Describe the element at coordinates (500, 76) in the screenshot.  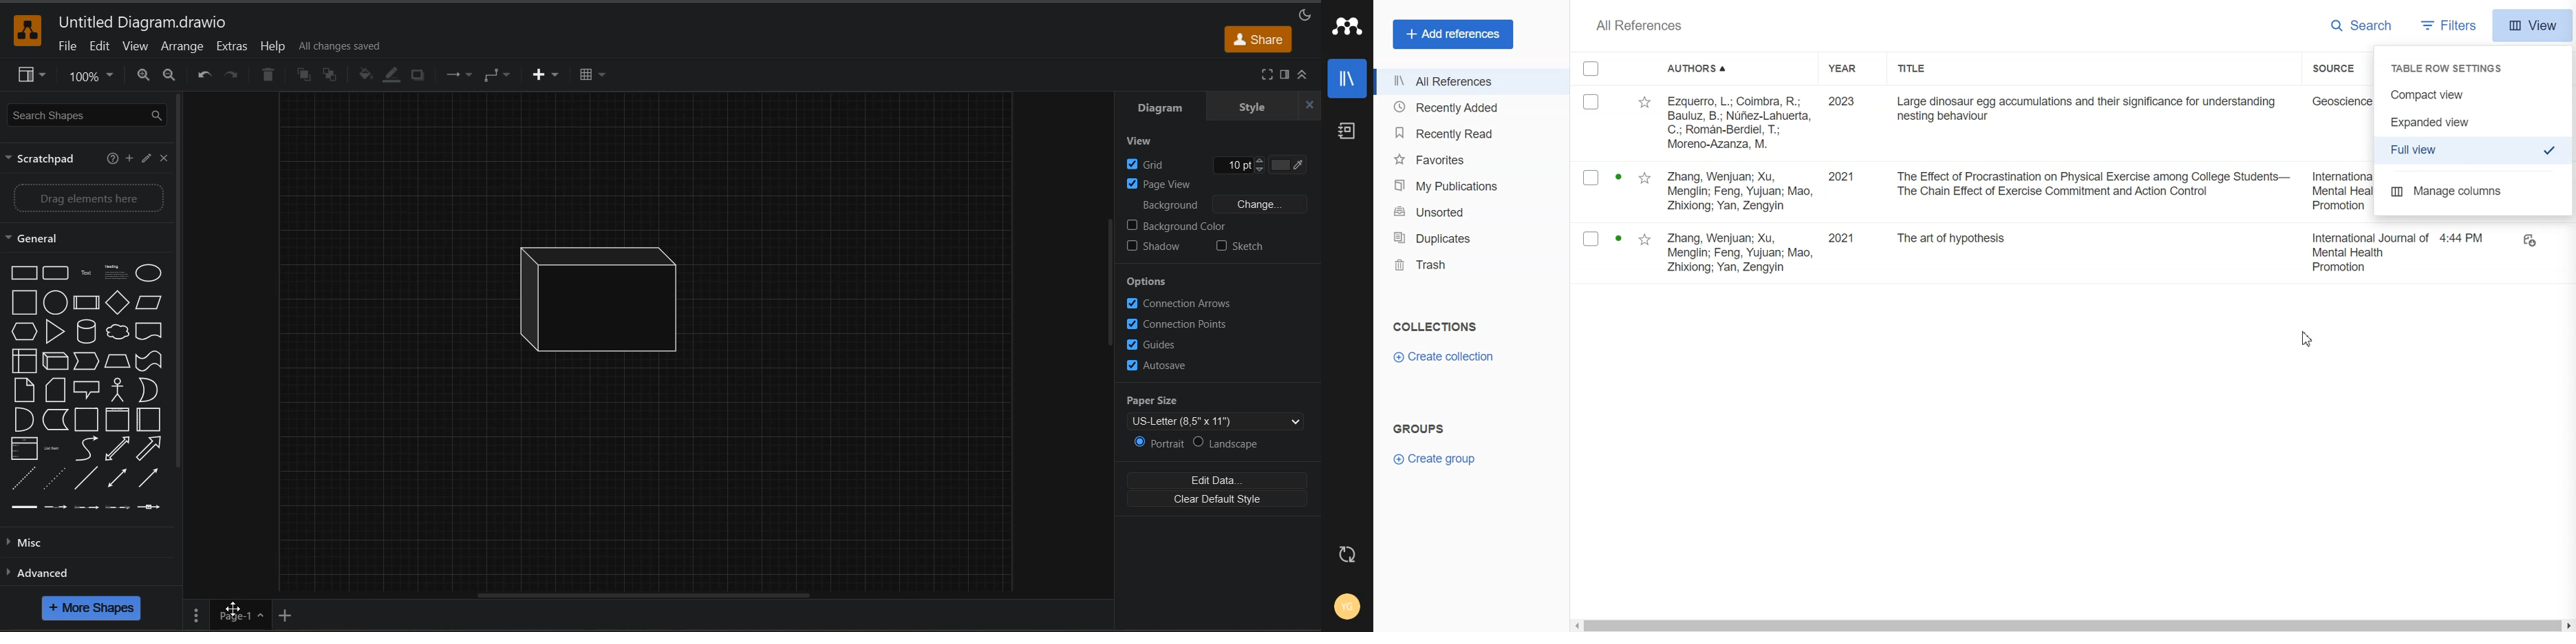
I see `waypoints` at that location.